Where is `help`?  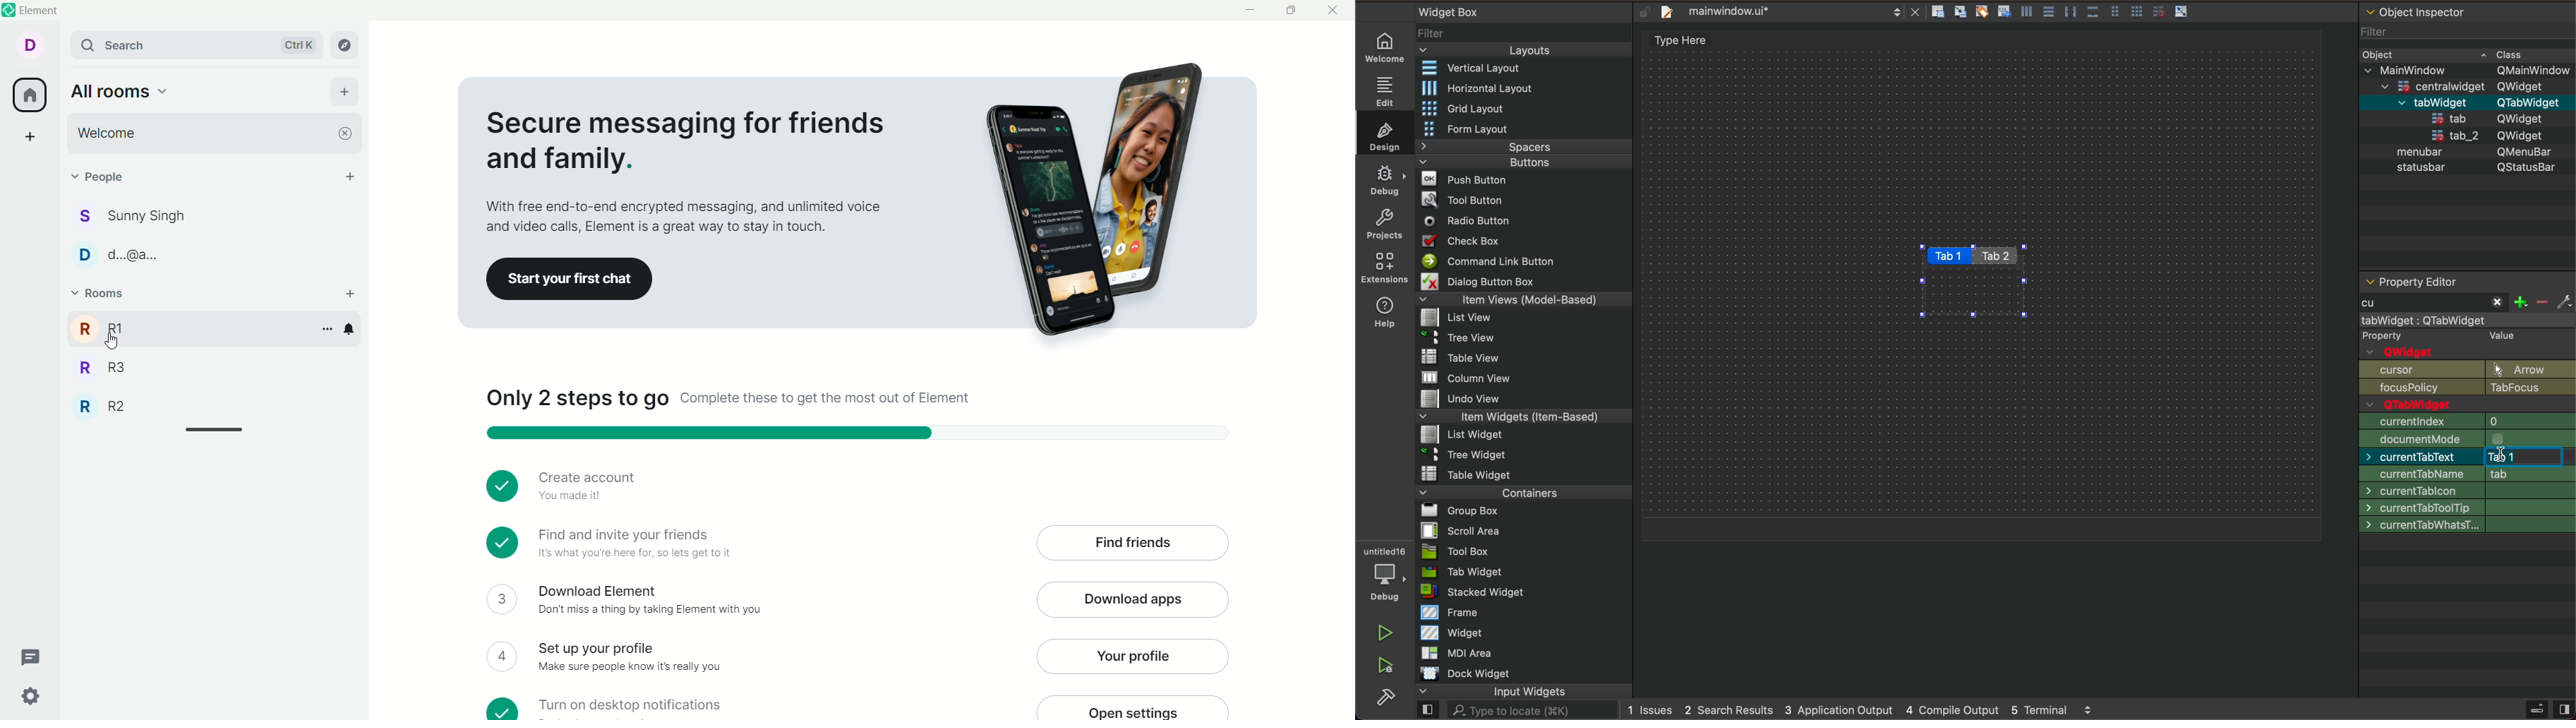 help is located at coordinates (1386, 311).